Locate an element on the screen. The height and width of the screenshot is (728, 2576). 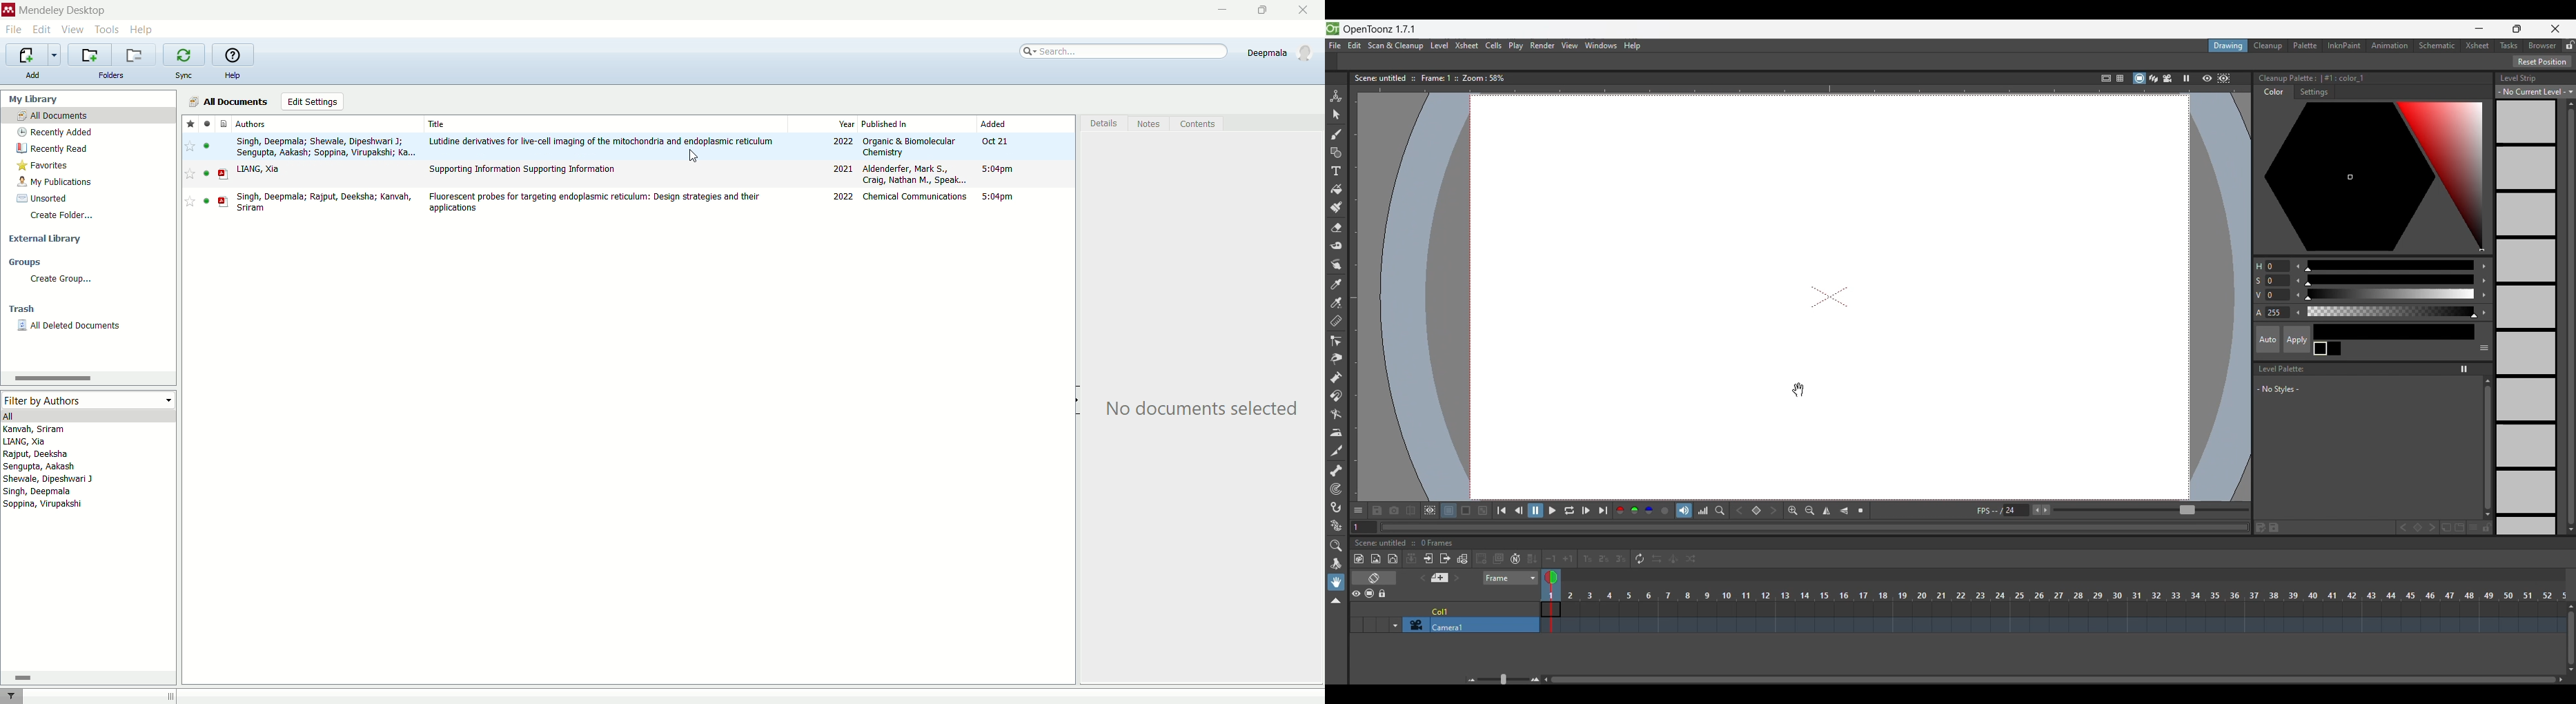
Finger tool is located at coordinates (1336, 264).